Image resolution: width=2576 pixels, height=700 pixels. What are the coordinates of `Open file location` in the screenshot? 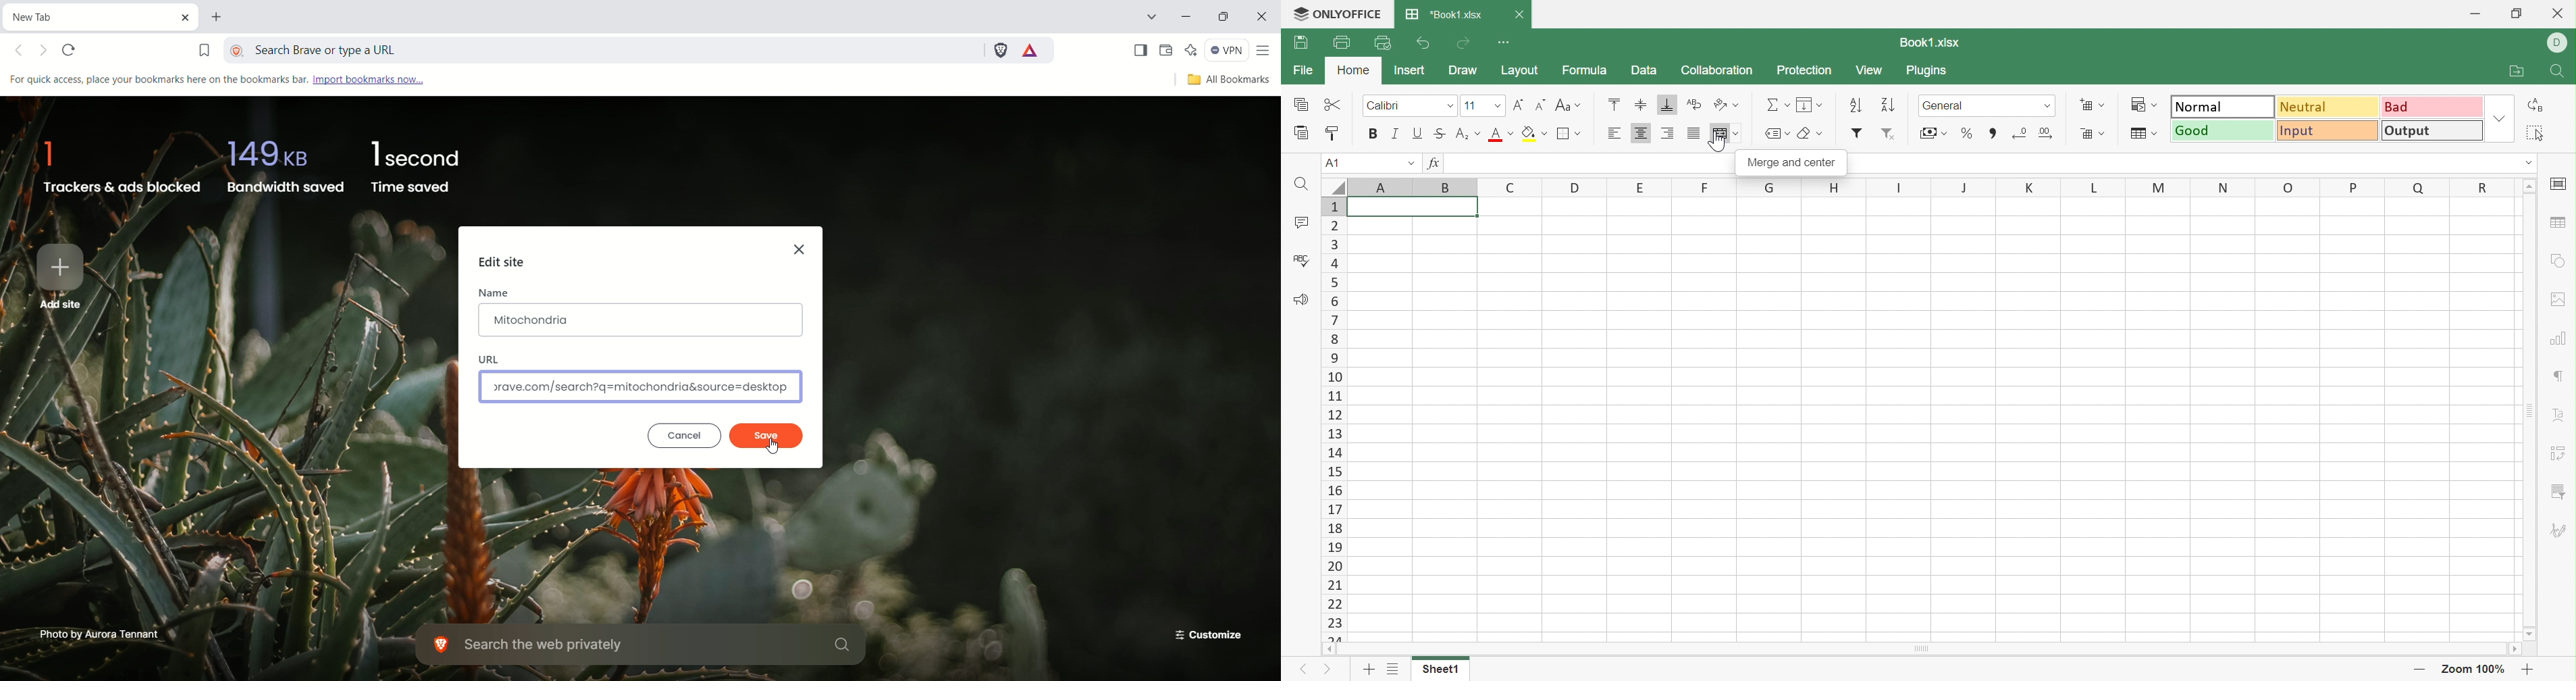 It's located at (2517, 72).